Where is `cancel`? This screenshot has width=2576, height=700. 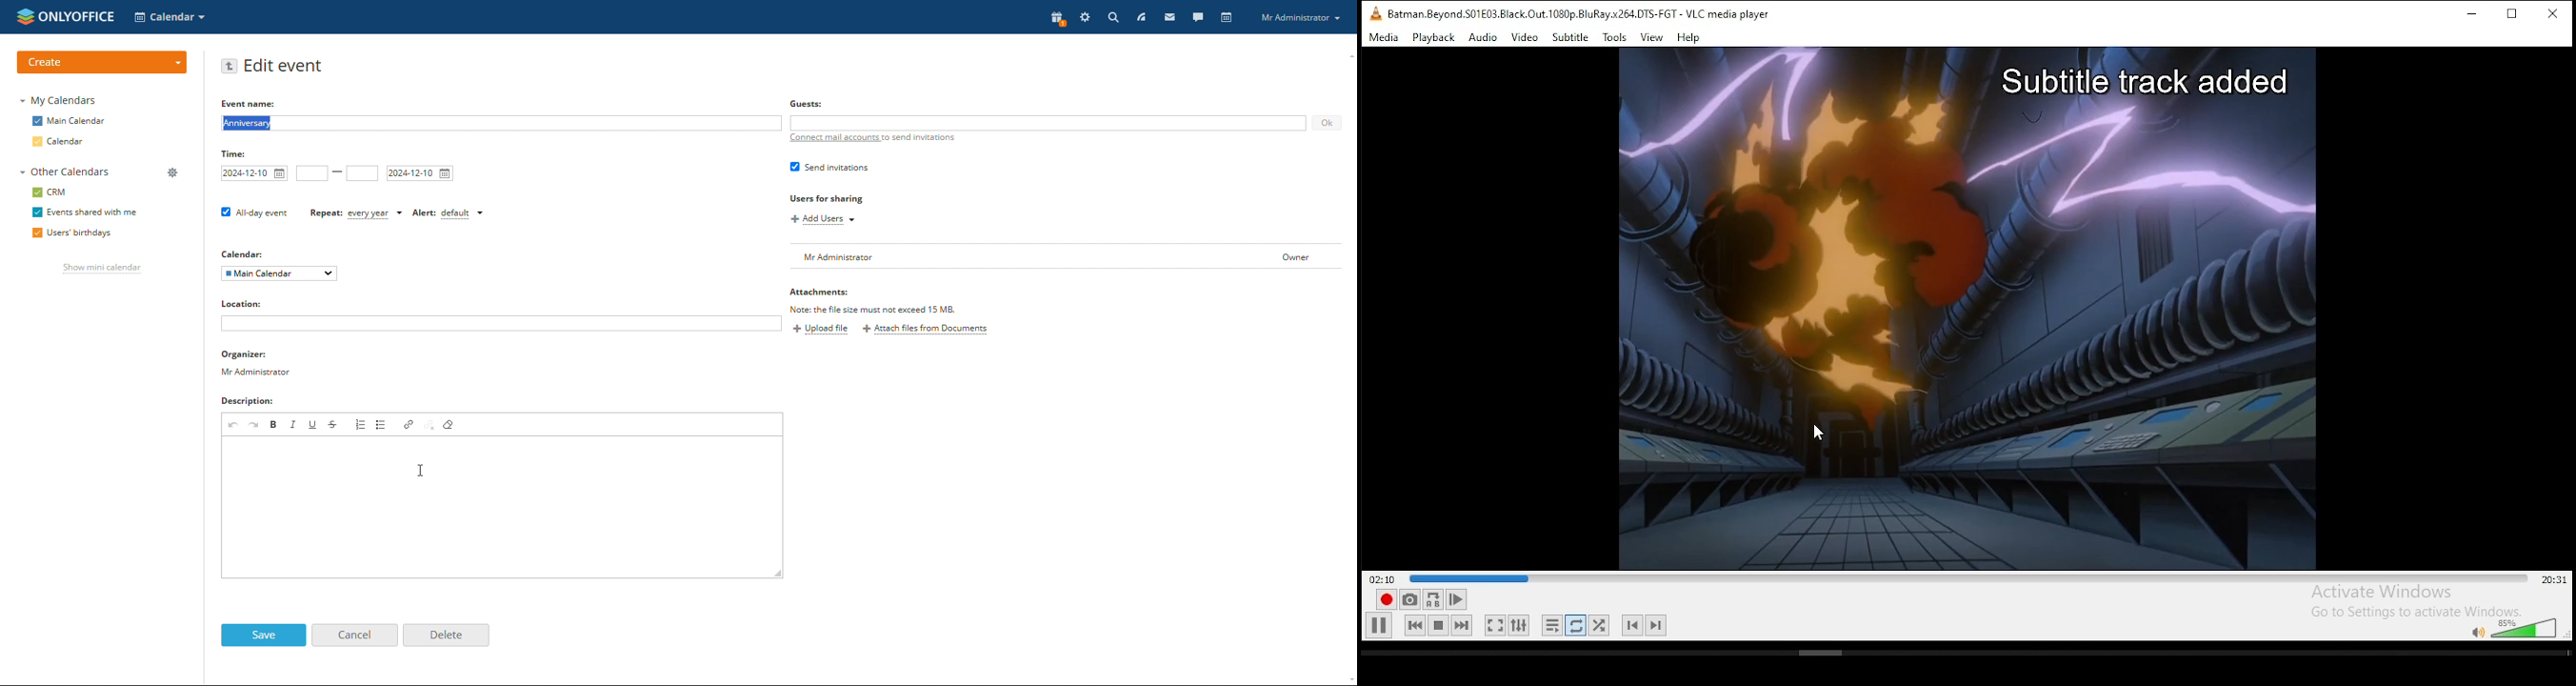 cancel is located at coordinates (355, 635).